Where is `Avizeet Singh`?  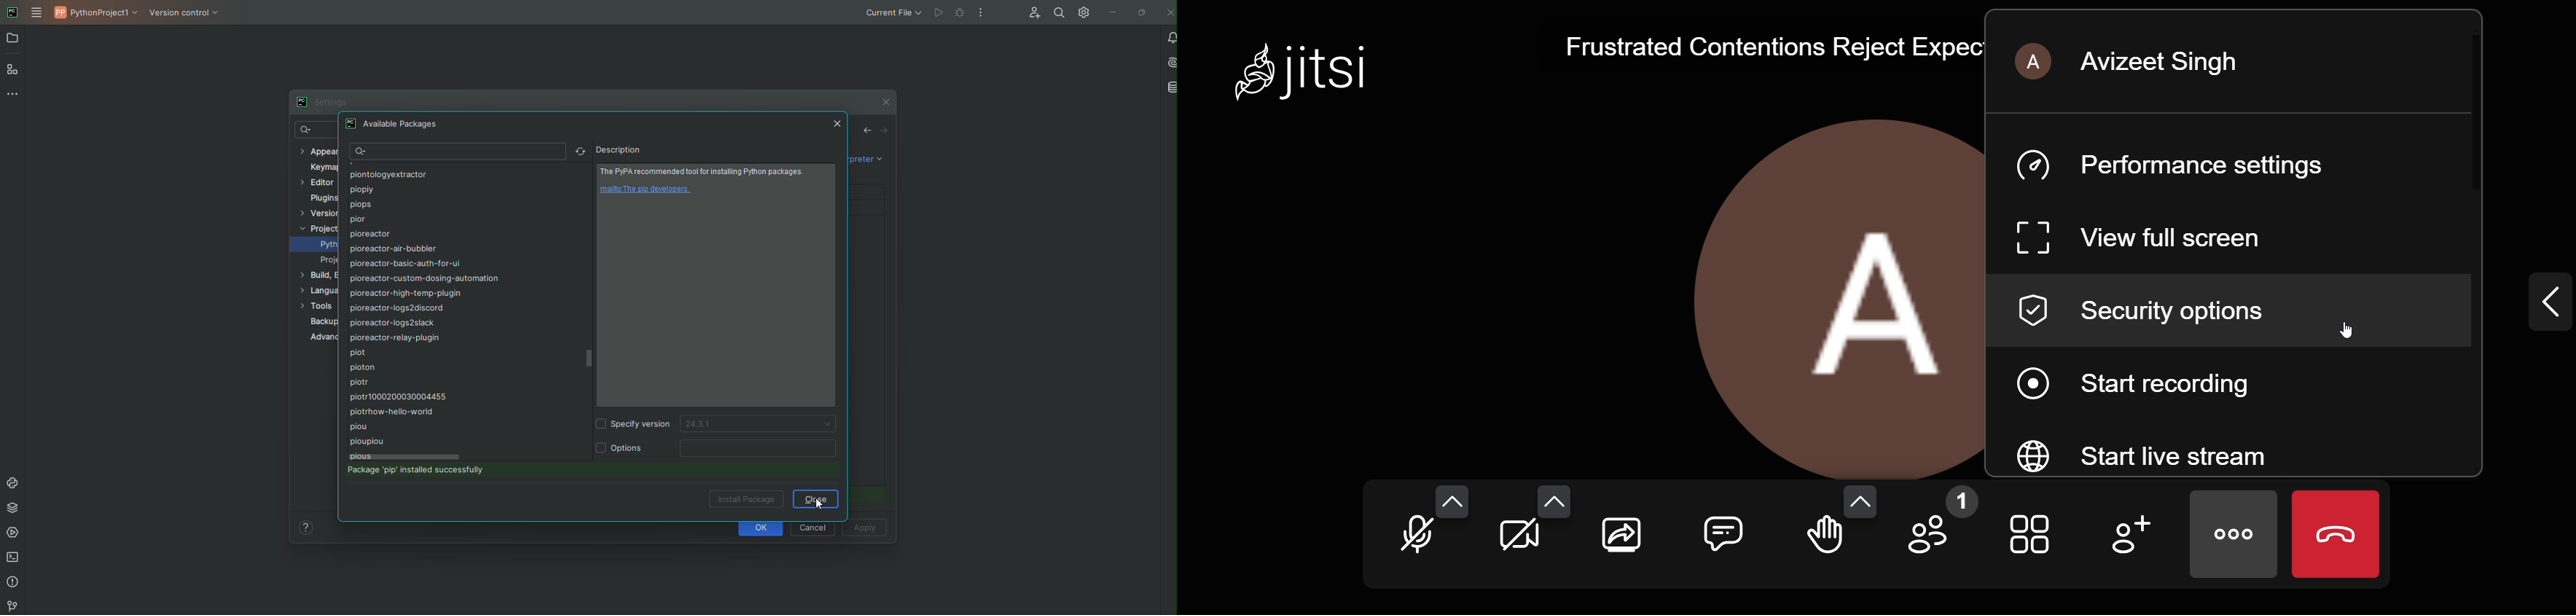 Avizeet Singh is located at coordinates (2140, 59).